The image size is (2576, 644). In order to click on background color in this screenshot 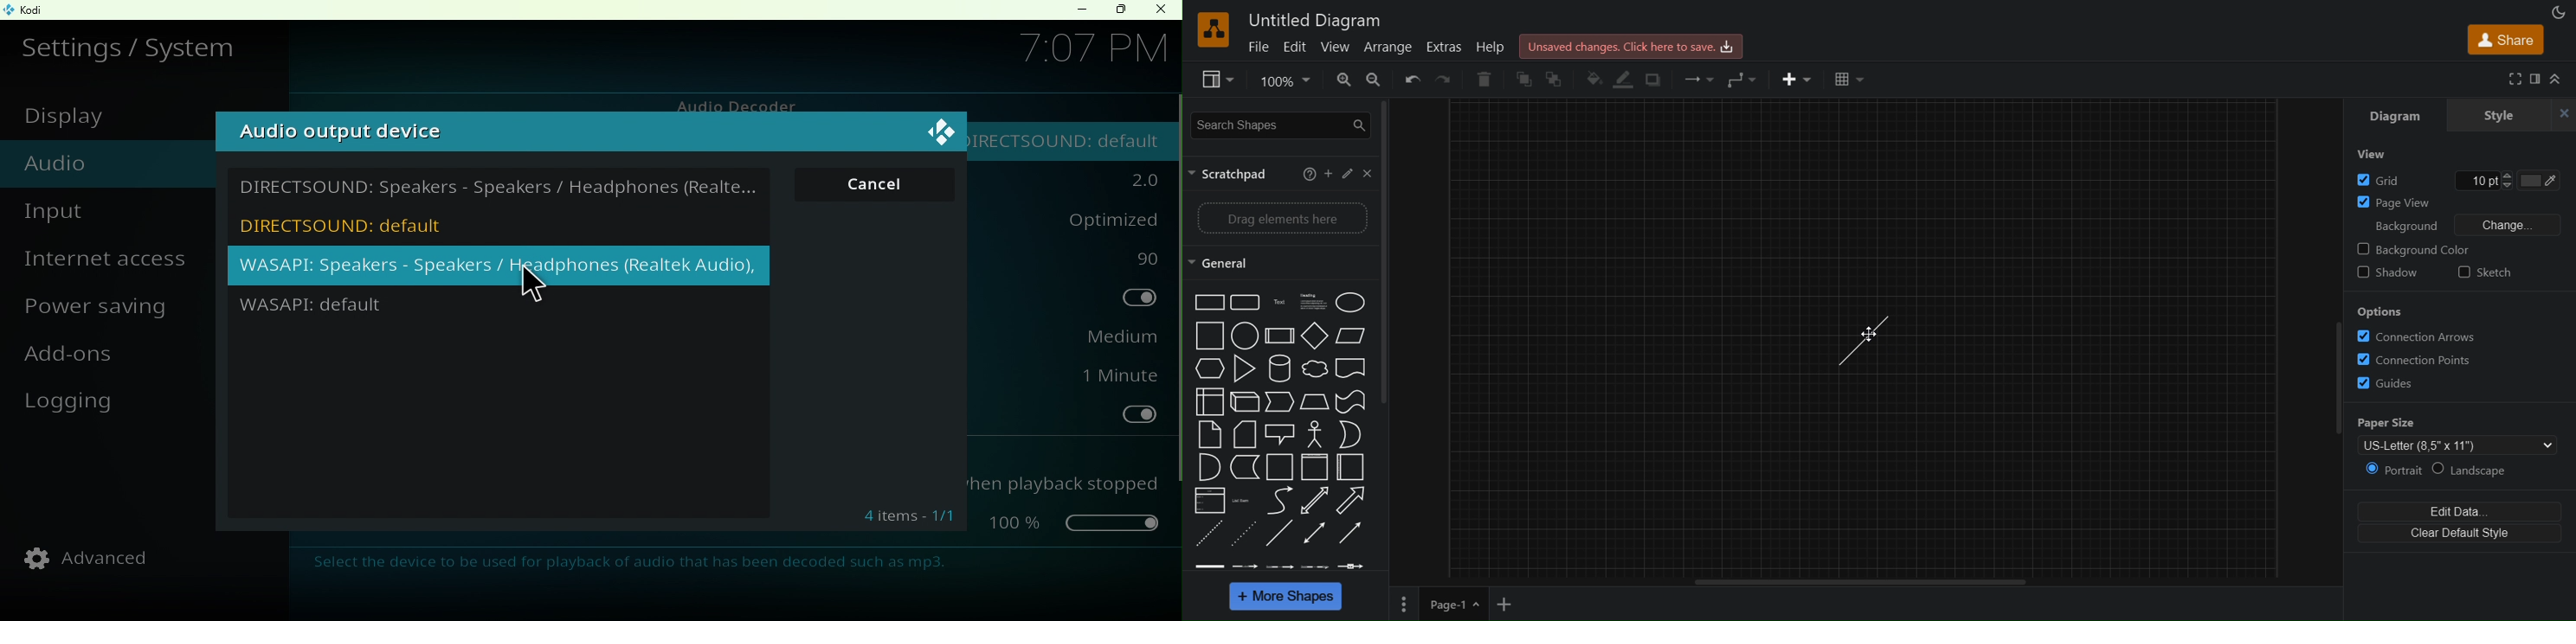, I will do `click(2426, 250)`.